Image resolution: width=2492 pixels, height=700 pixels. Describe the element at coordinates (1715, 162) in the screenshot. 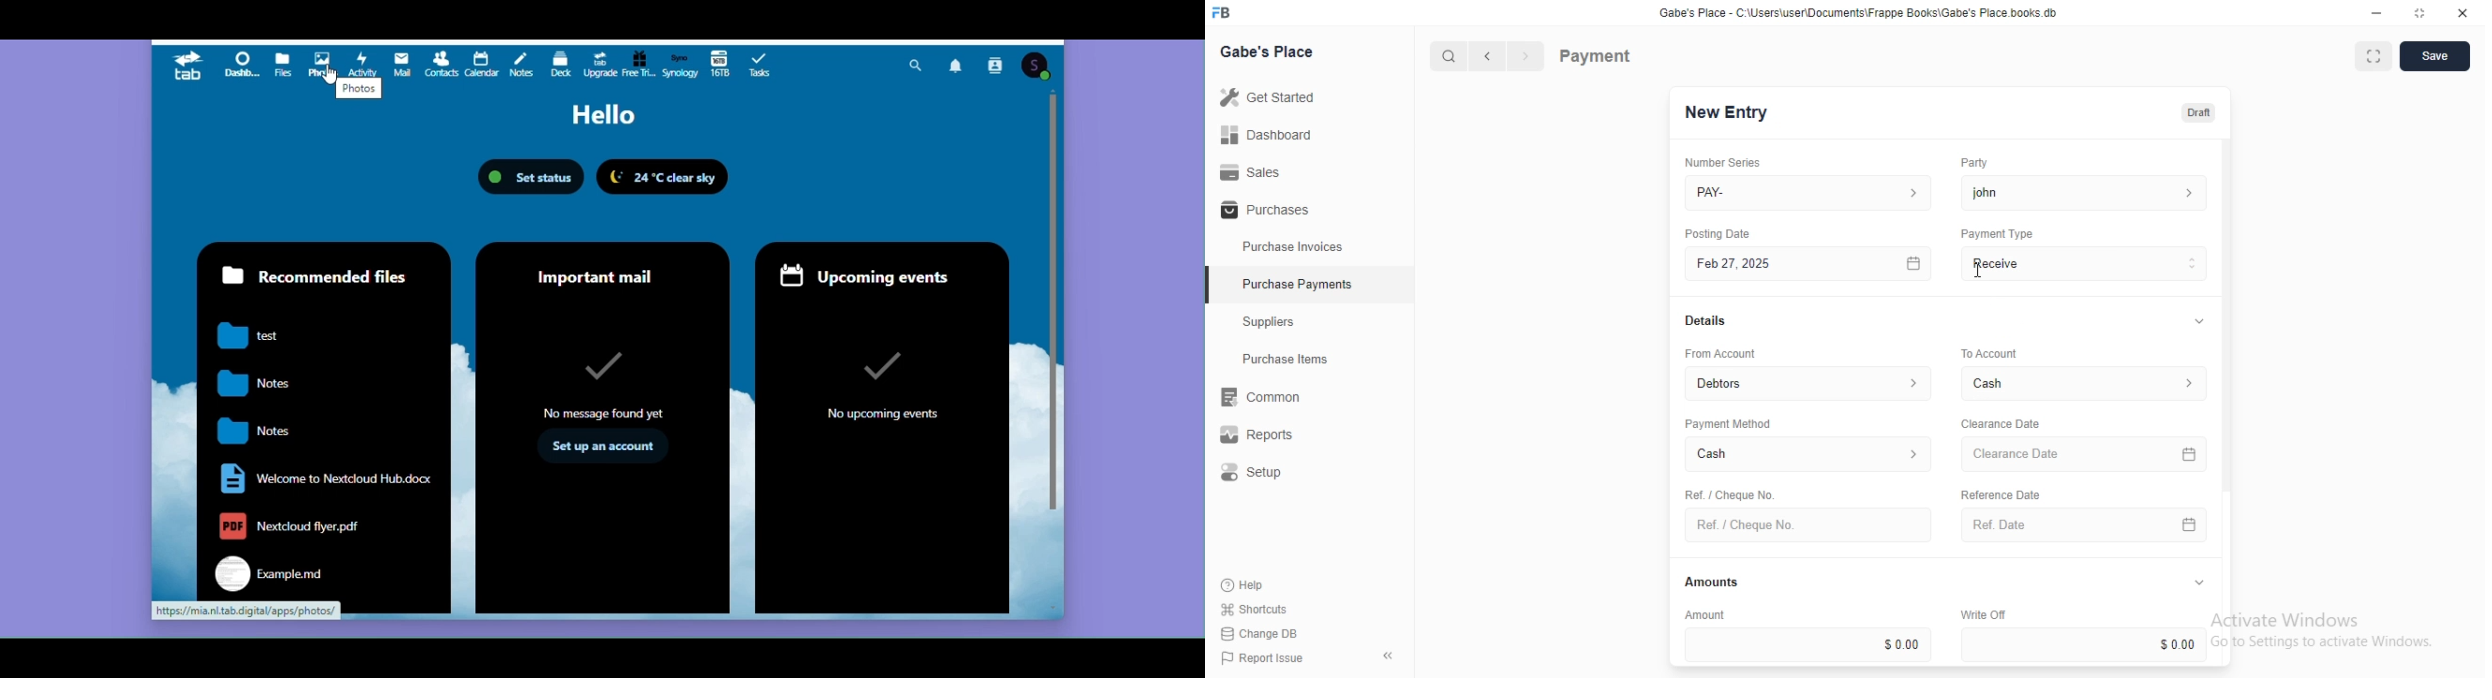

I see `Number Series` at that location.